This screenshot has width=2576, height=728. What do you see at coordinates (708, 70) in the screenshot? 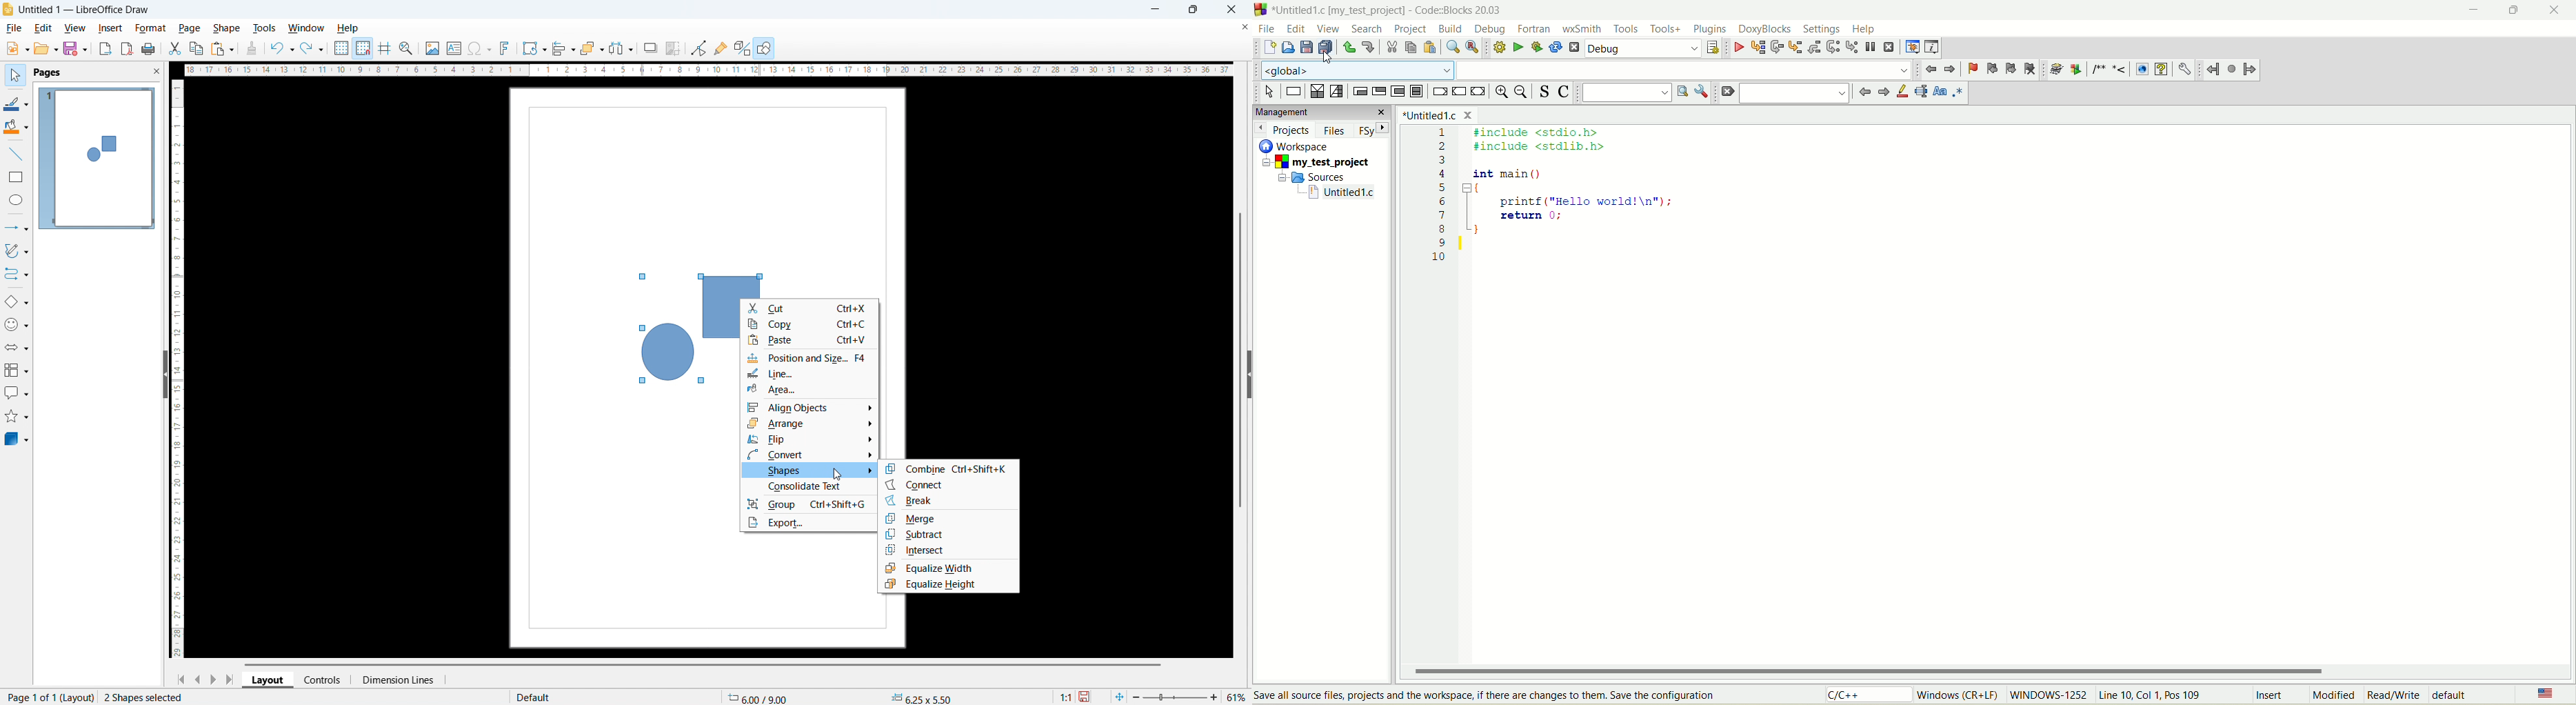
I see `horizontal ruler` at bounding box center [708, 70].